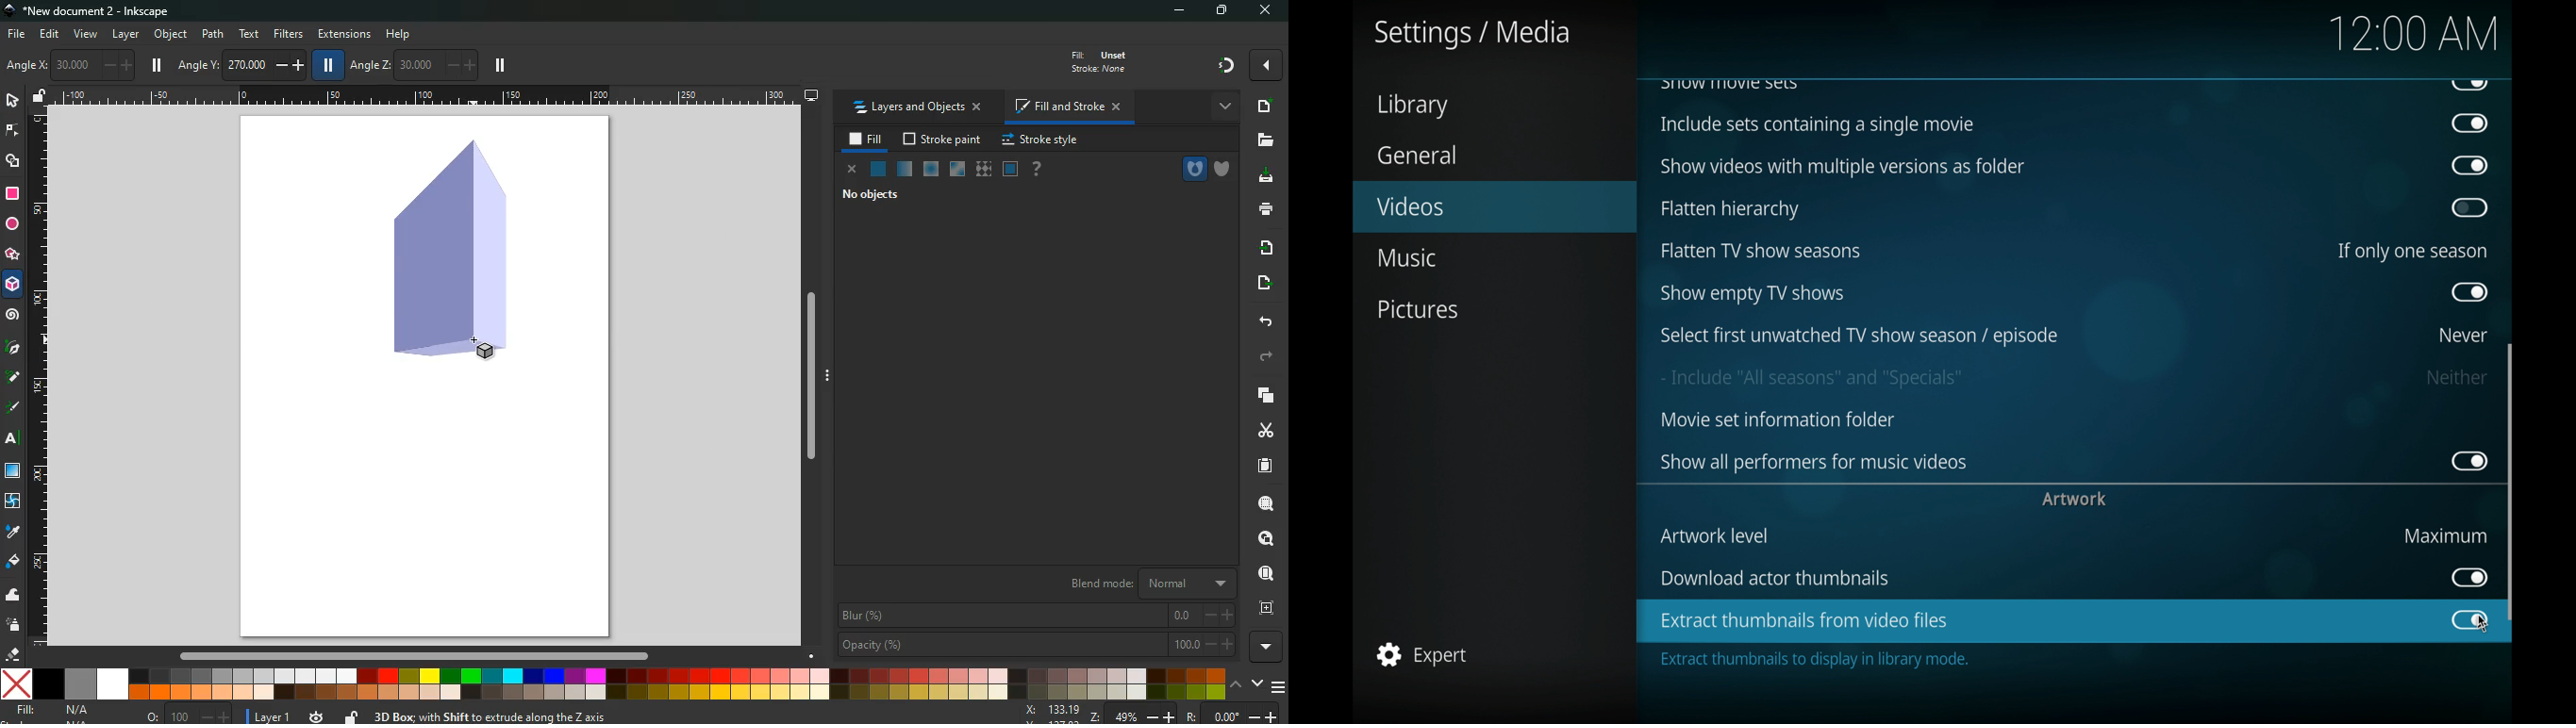 The image size is (2576, 728). I want to click on Spiral, so click(15, 316).